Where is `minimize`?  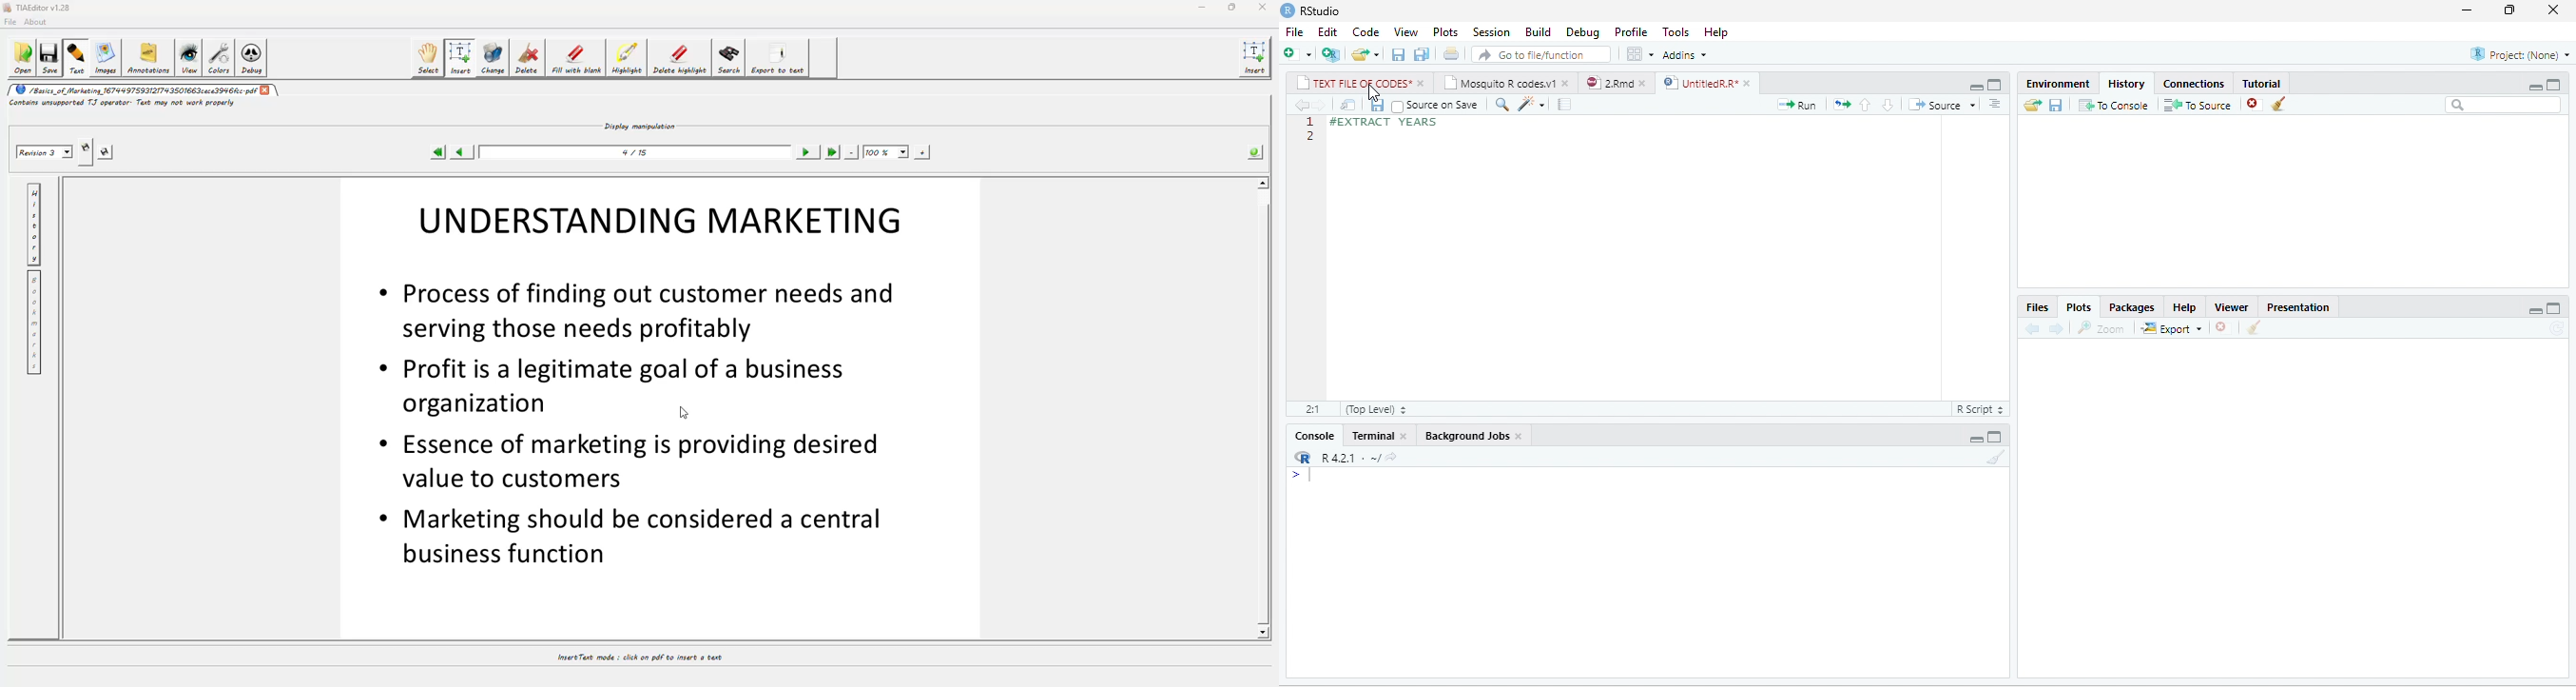 minimize is located at coordinates (1976, 440).